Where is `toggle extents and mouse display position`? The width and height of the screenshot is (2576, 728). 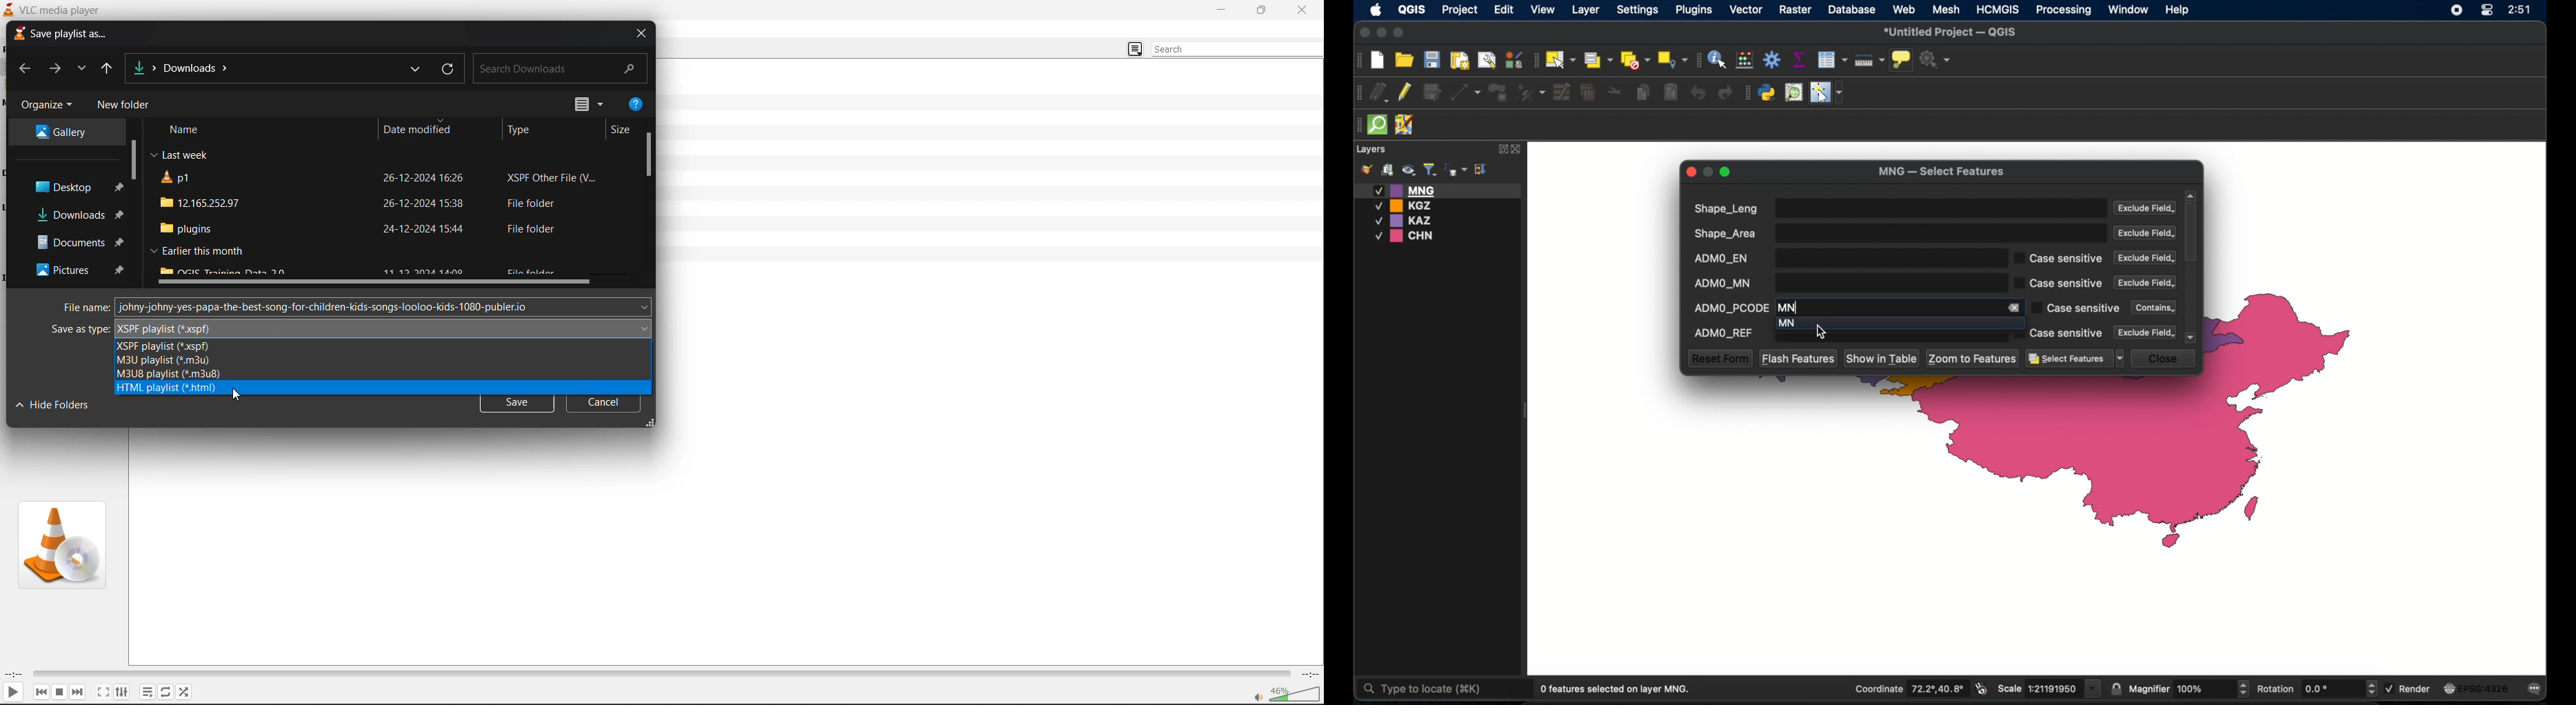 toggle extents and mouse display position is located at coordinates (1983, 689).